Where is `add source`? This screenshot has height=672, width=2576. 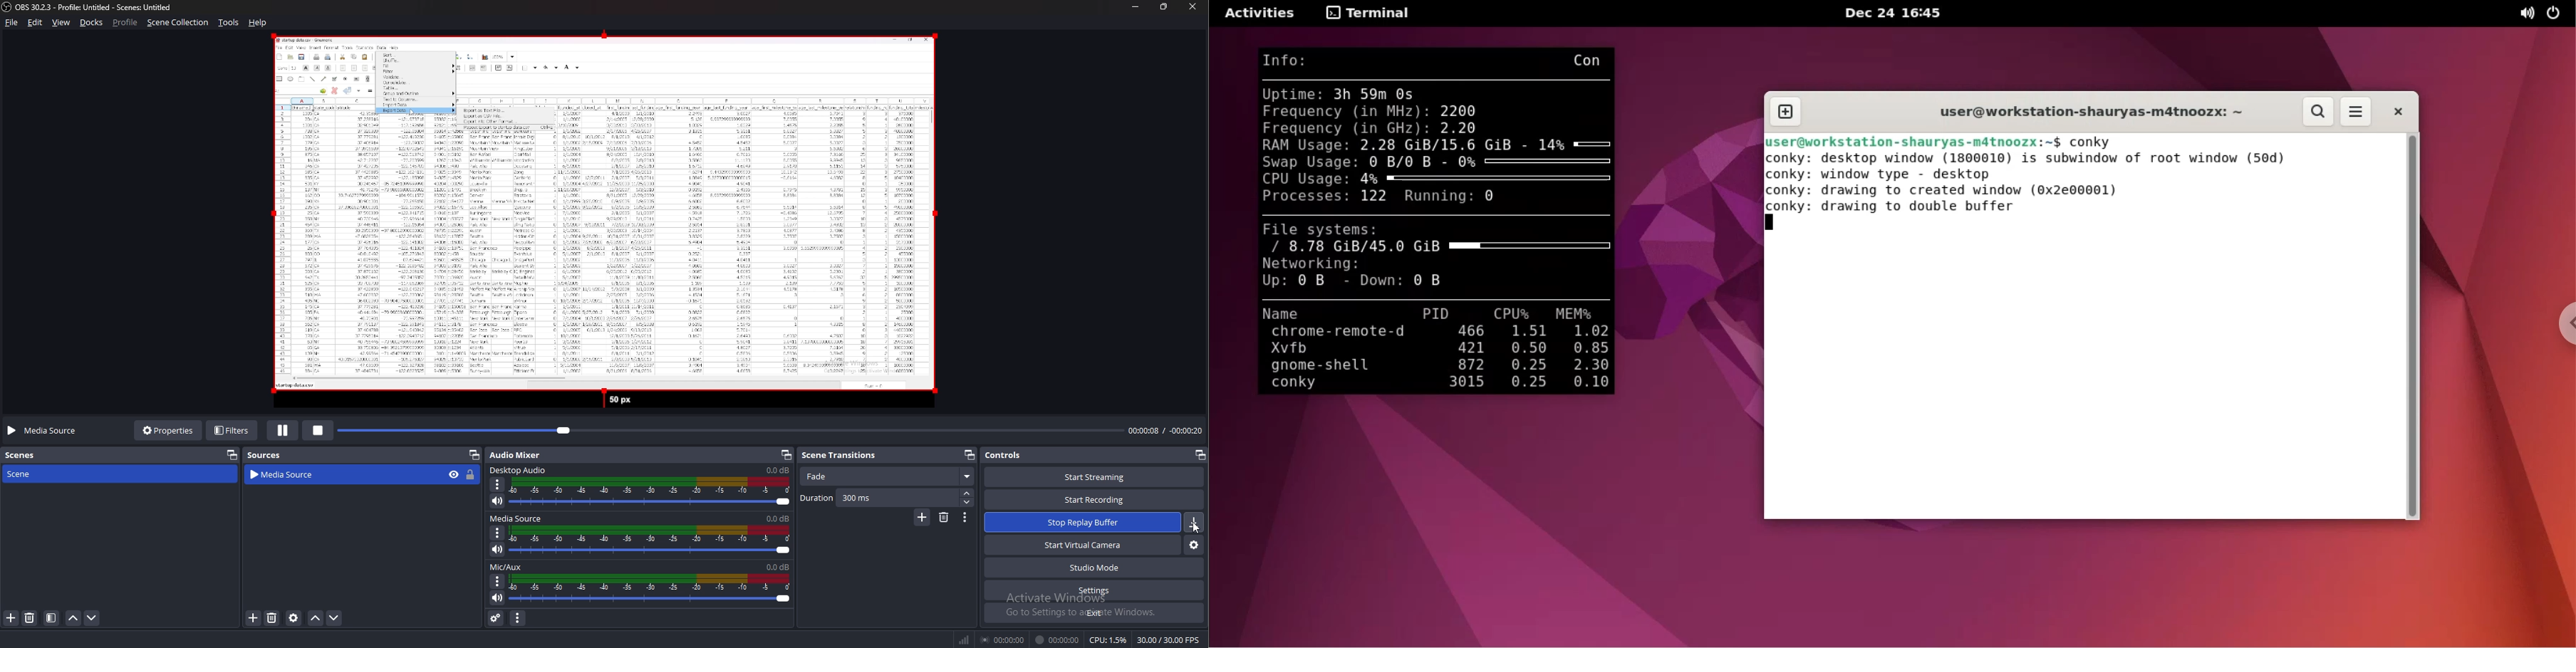 add source is located at coordinates (254, 618).